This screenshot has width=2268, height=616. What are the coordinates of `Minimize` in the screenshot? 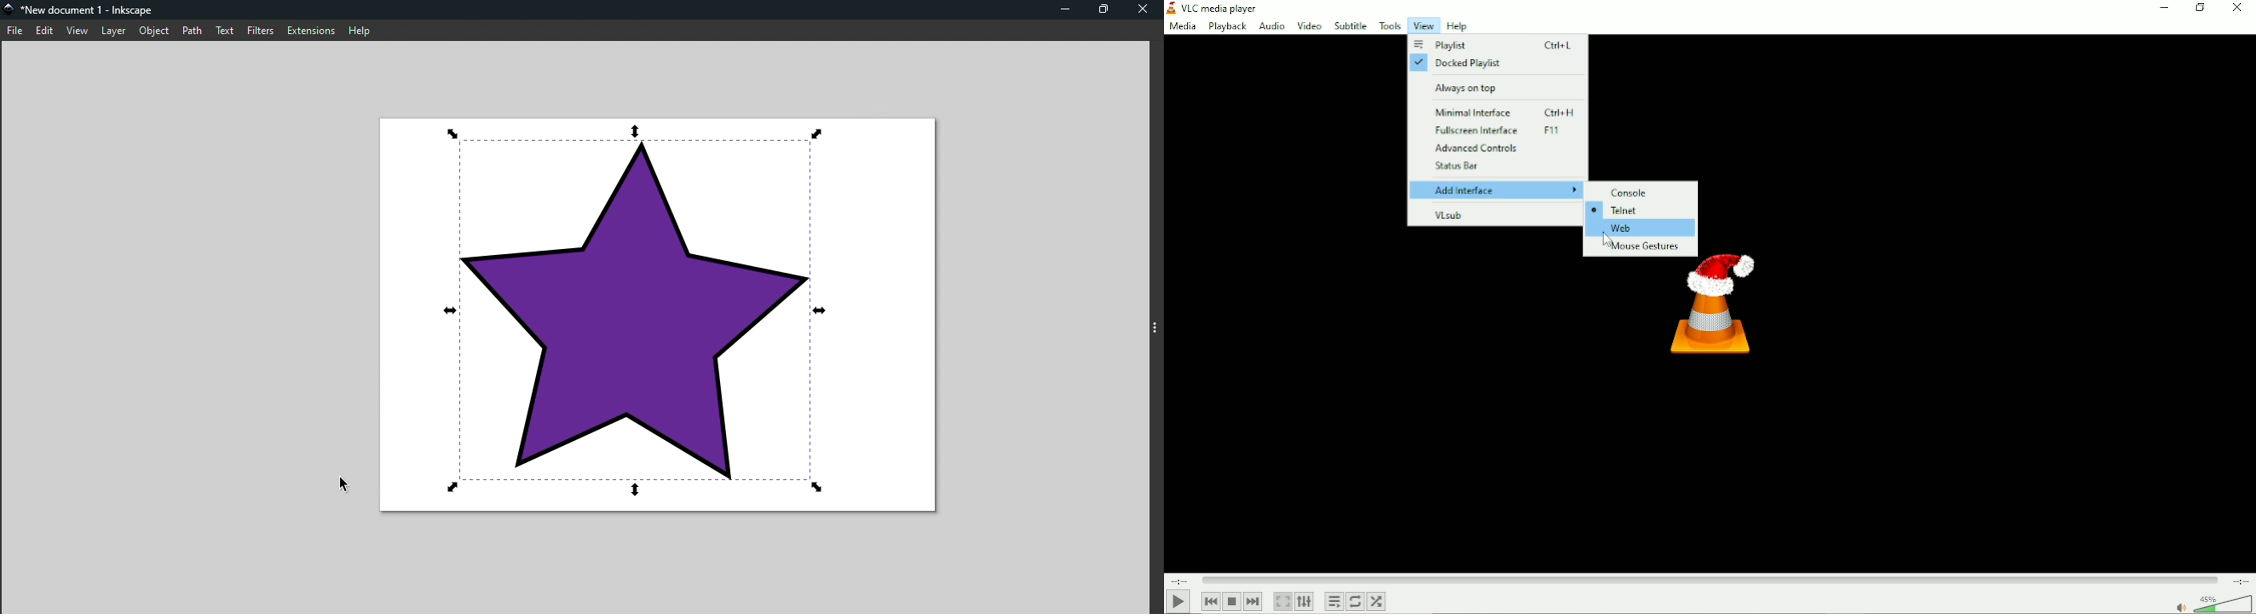 It's located at (1063, 9).